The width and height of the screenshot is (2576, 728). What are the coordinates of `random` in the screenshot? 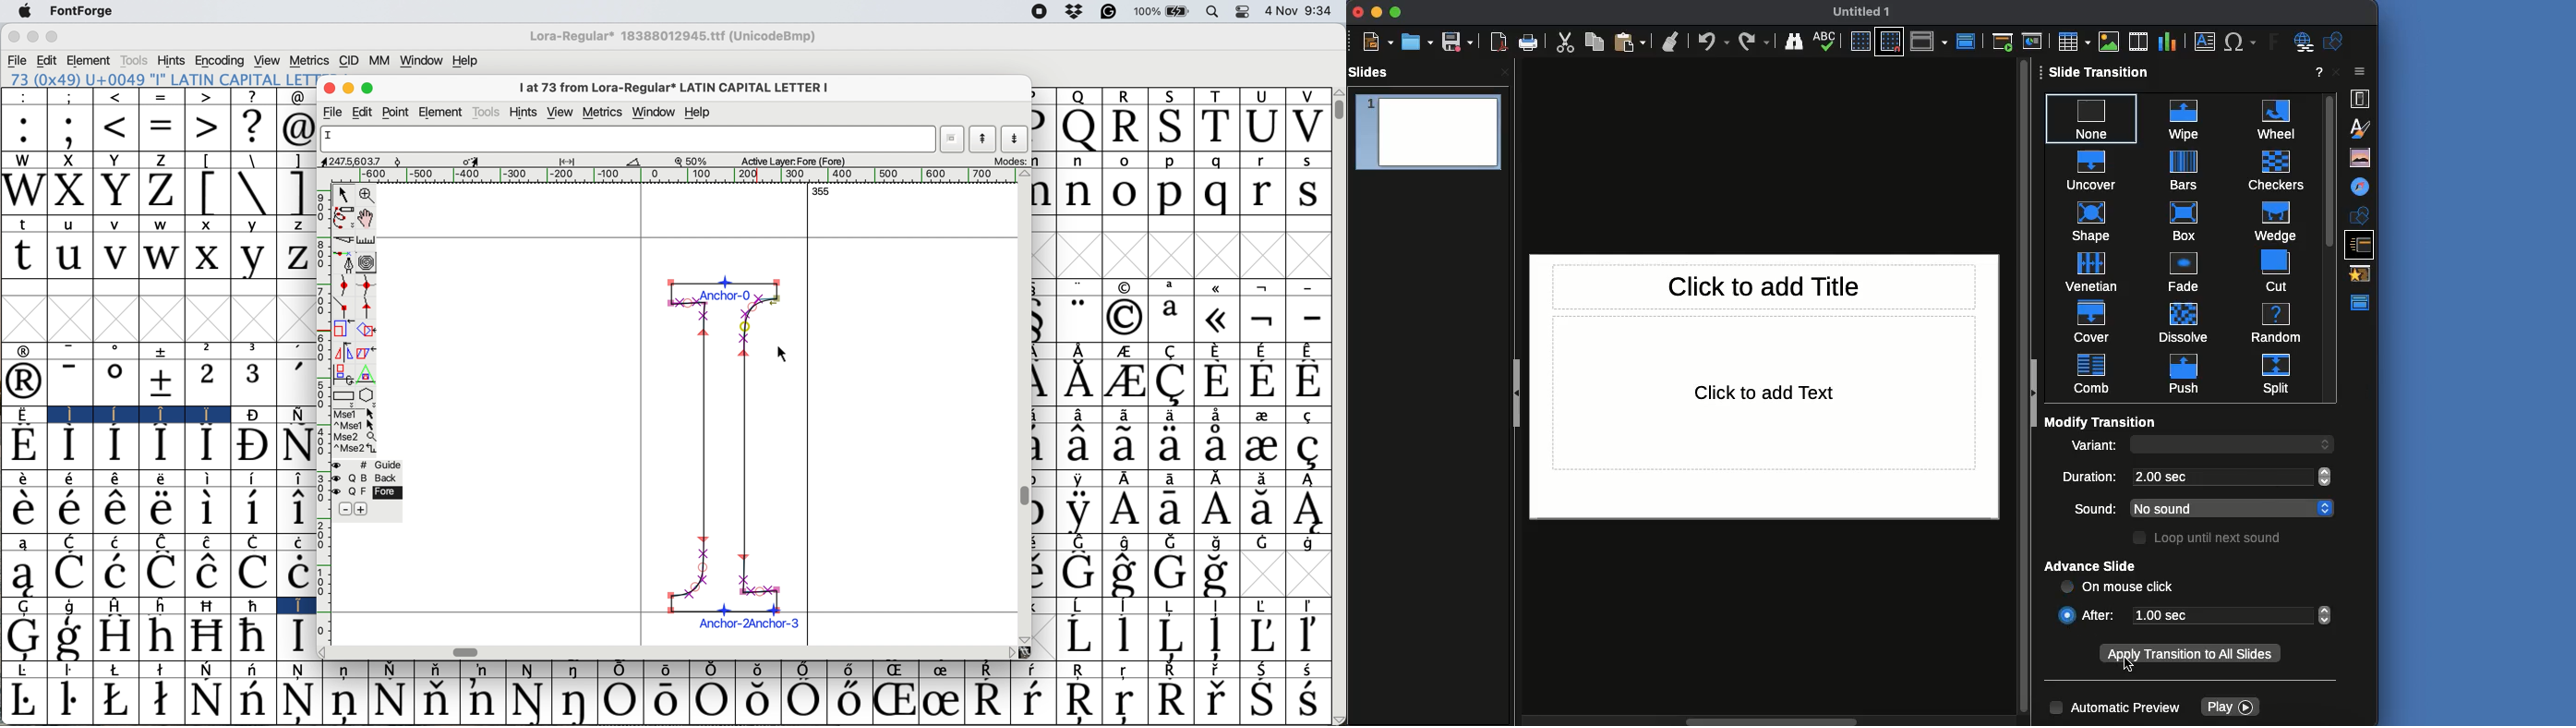 It's located at (2274, 322).